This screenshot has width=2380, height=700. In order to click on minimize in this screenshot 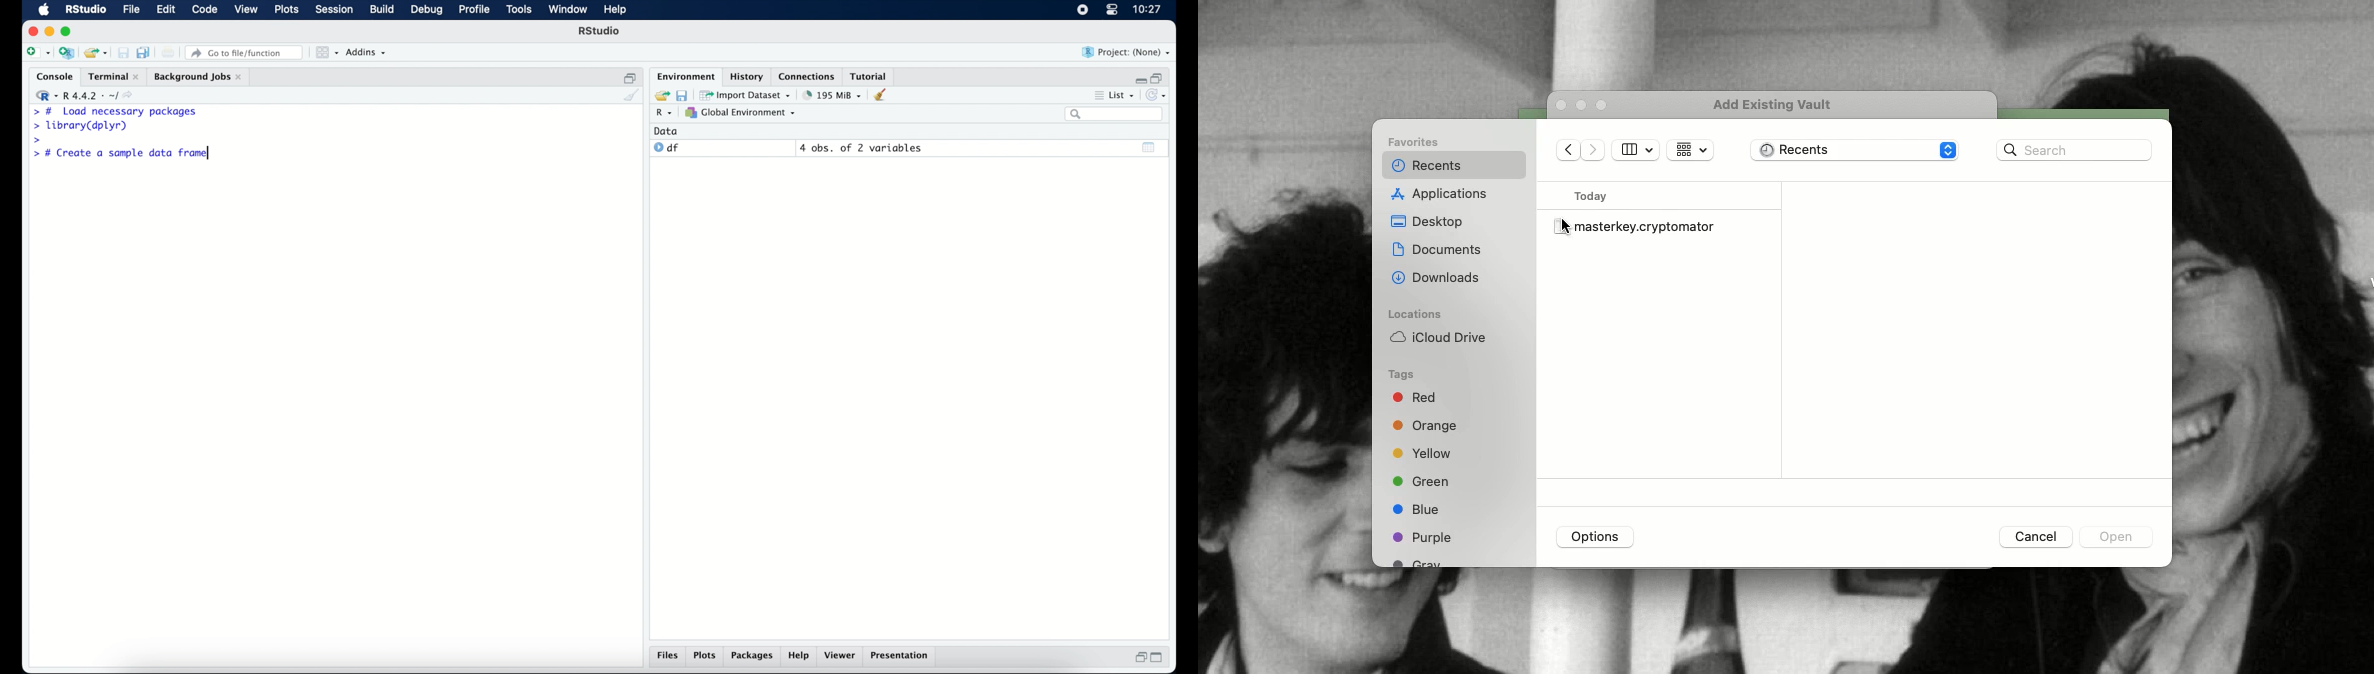, I will do `click(49, 31)`.